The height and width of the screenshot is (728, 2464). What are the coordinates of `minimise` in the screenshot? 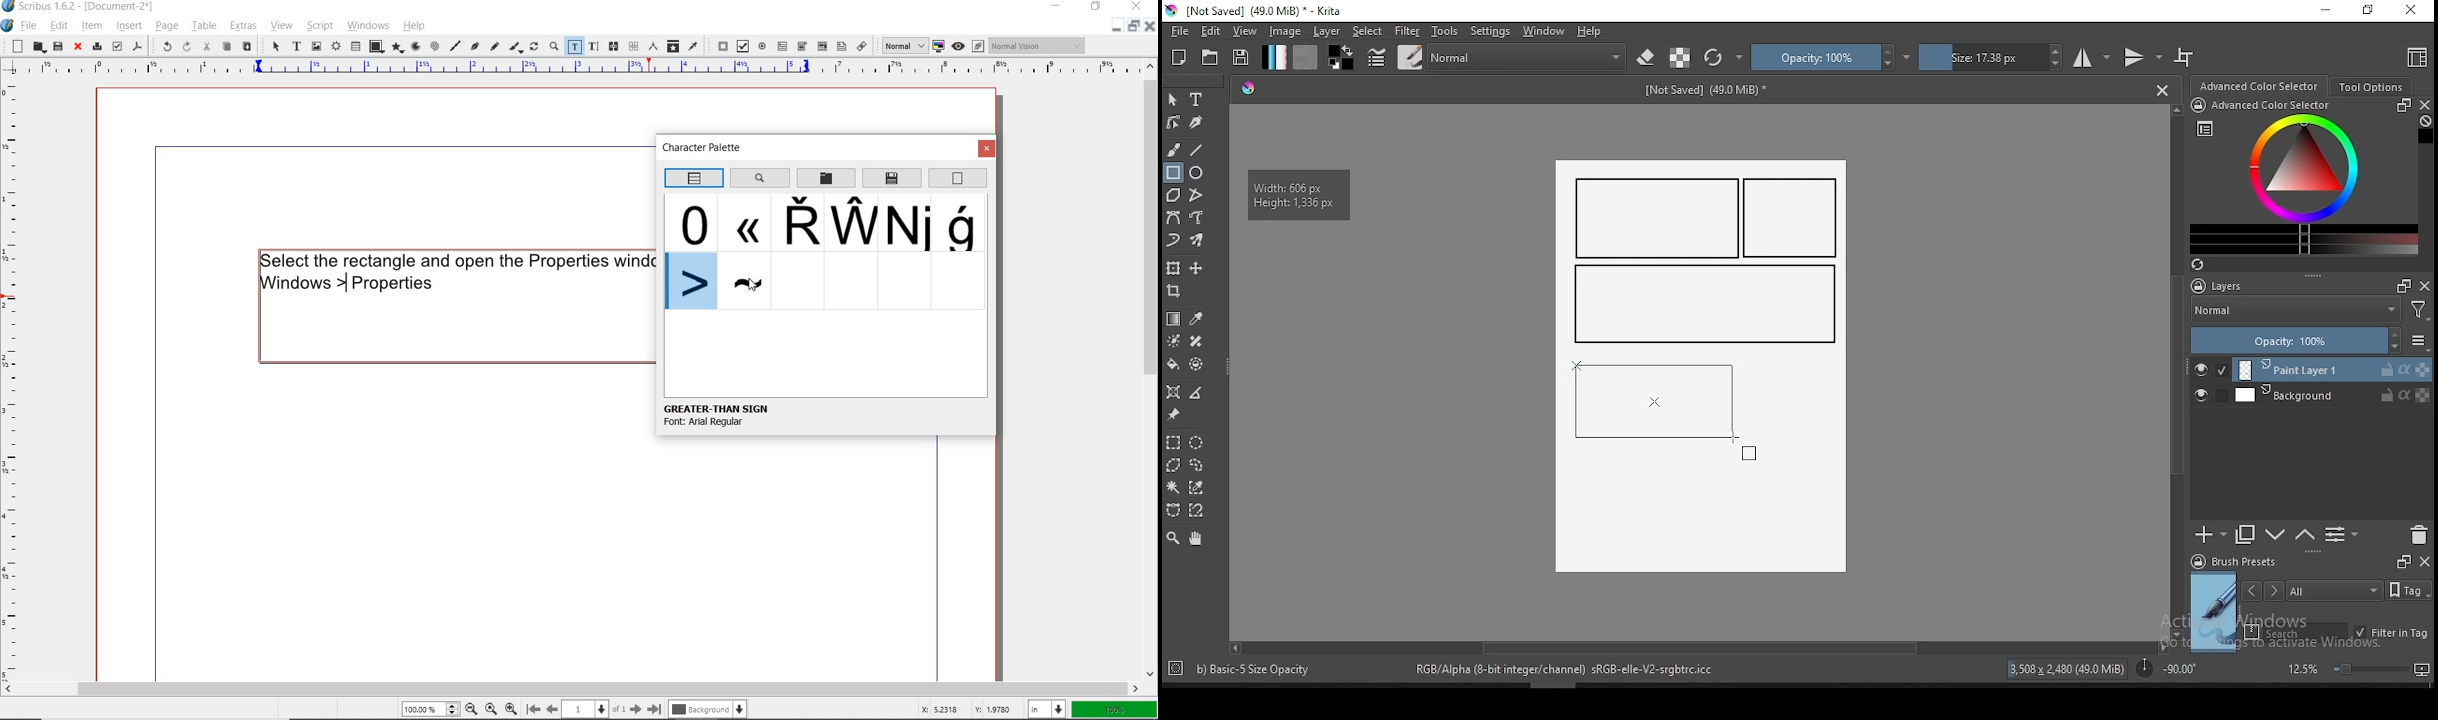 It's located at (1114, 28).